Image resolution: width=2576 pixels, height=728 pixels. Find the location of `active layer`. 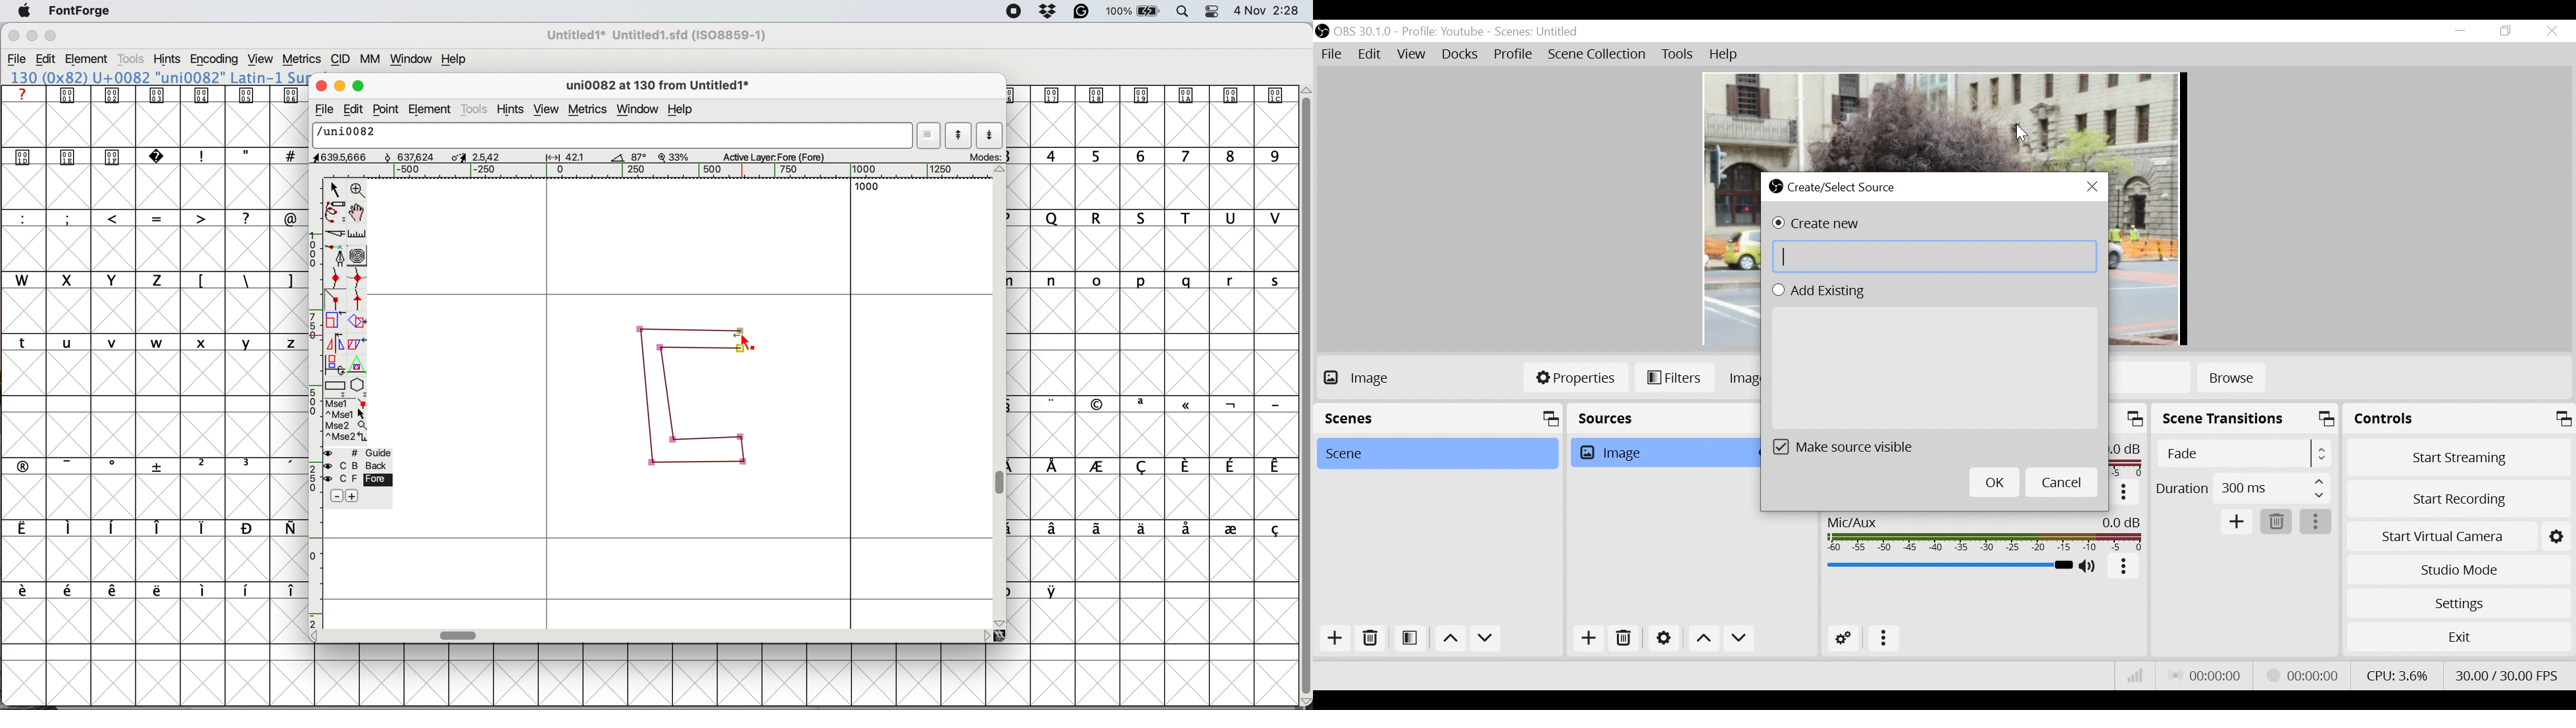

active layer is located at coordinates (784, 156).